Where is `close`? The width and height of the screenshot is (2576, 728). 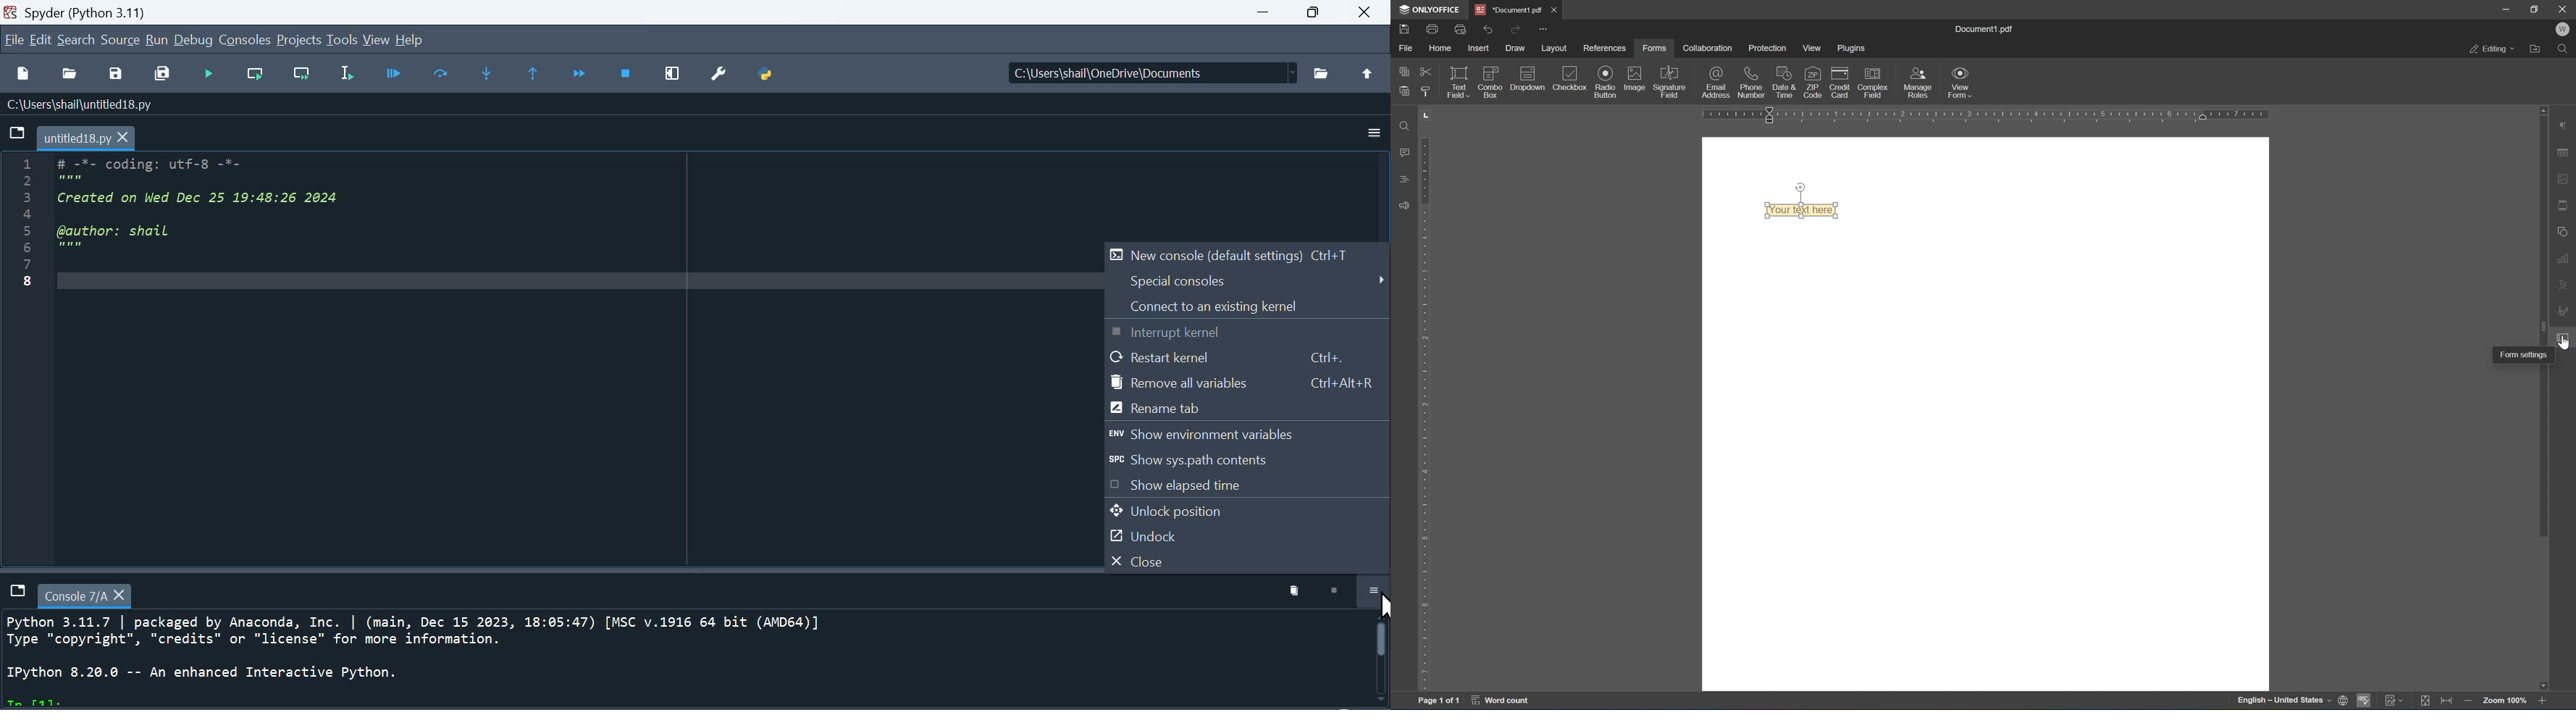 close is located at coordinates (1246, 561).